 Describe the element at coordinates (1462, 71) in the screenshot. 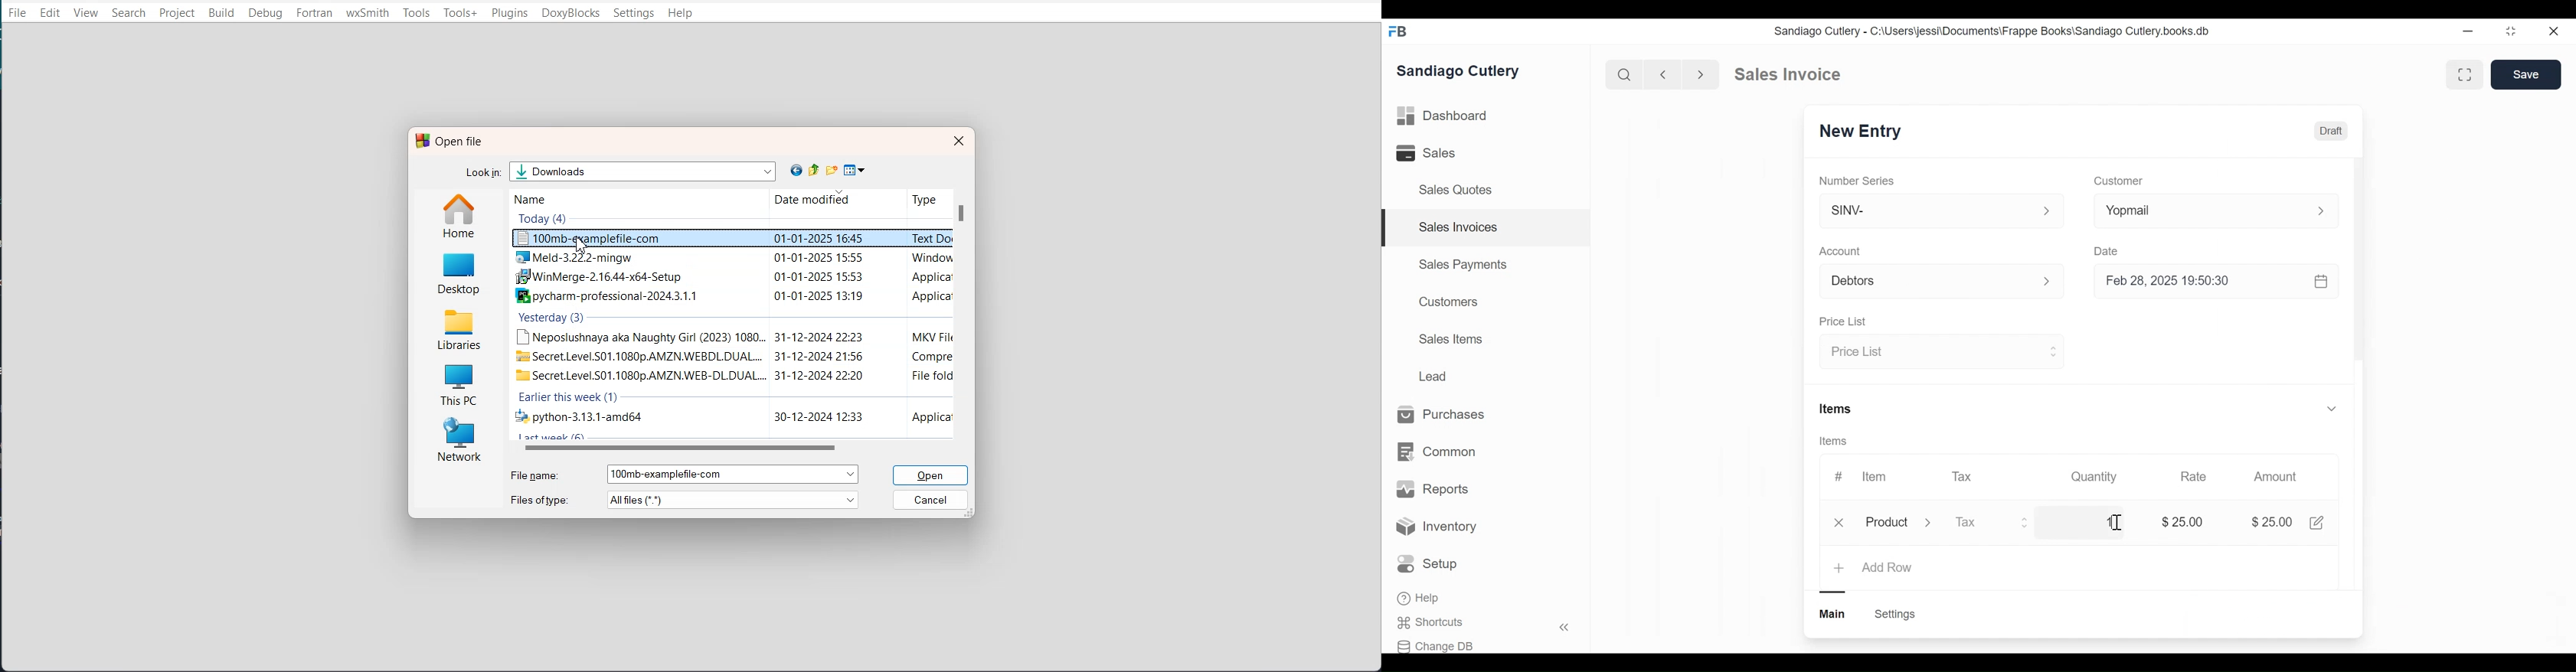

I see `Sandiago Cutlery` at that location.